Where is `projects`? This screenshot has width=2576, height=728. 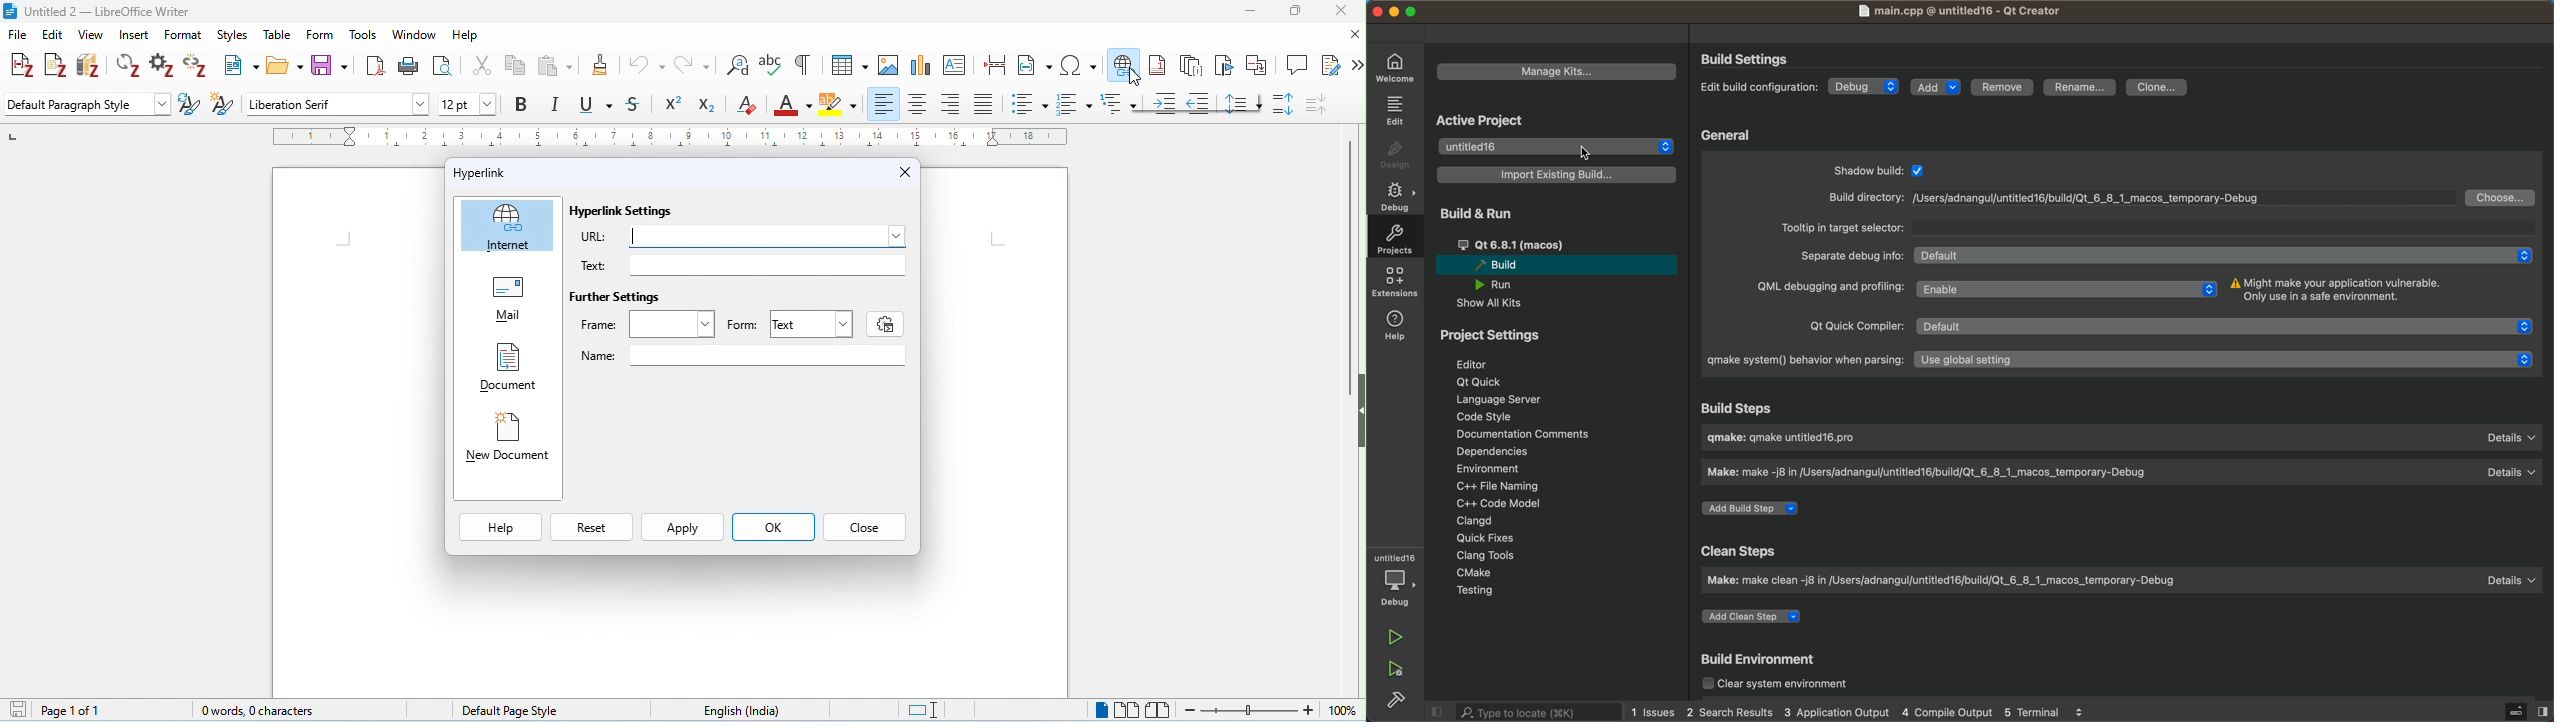 projects is located at coordinates (1397, 238).